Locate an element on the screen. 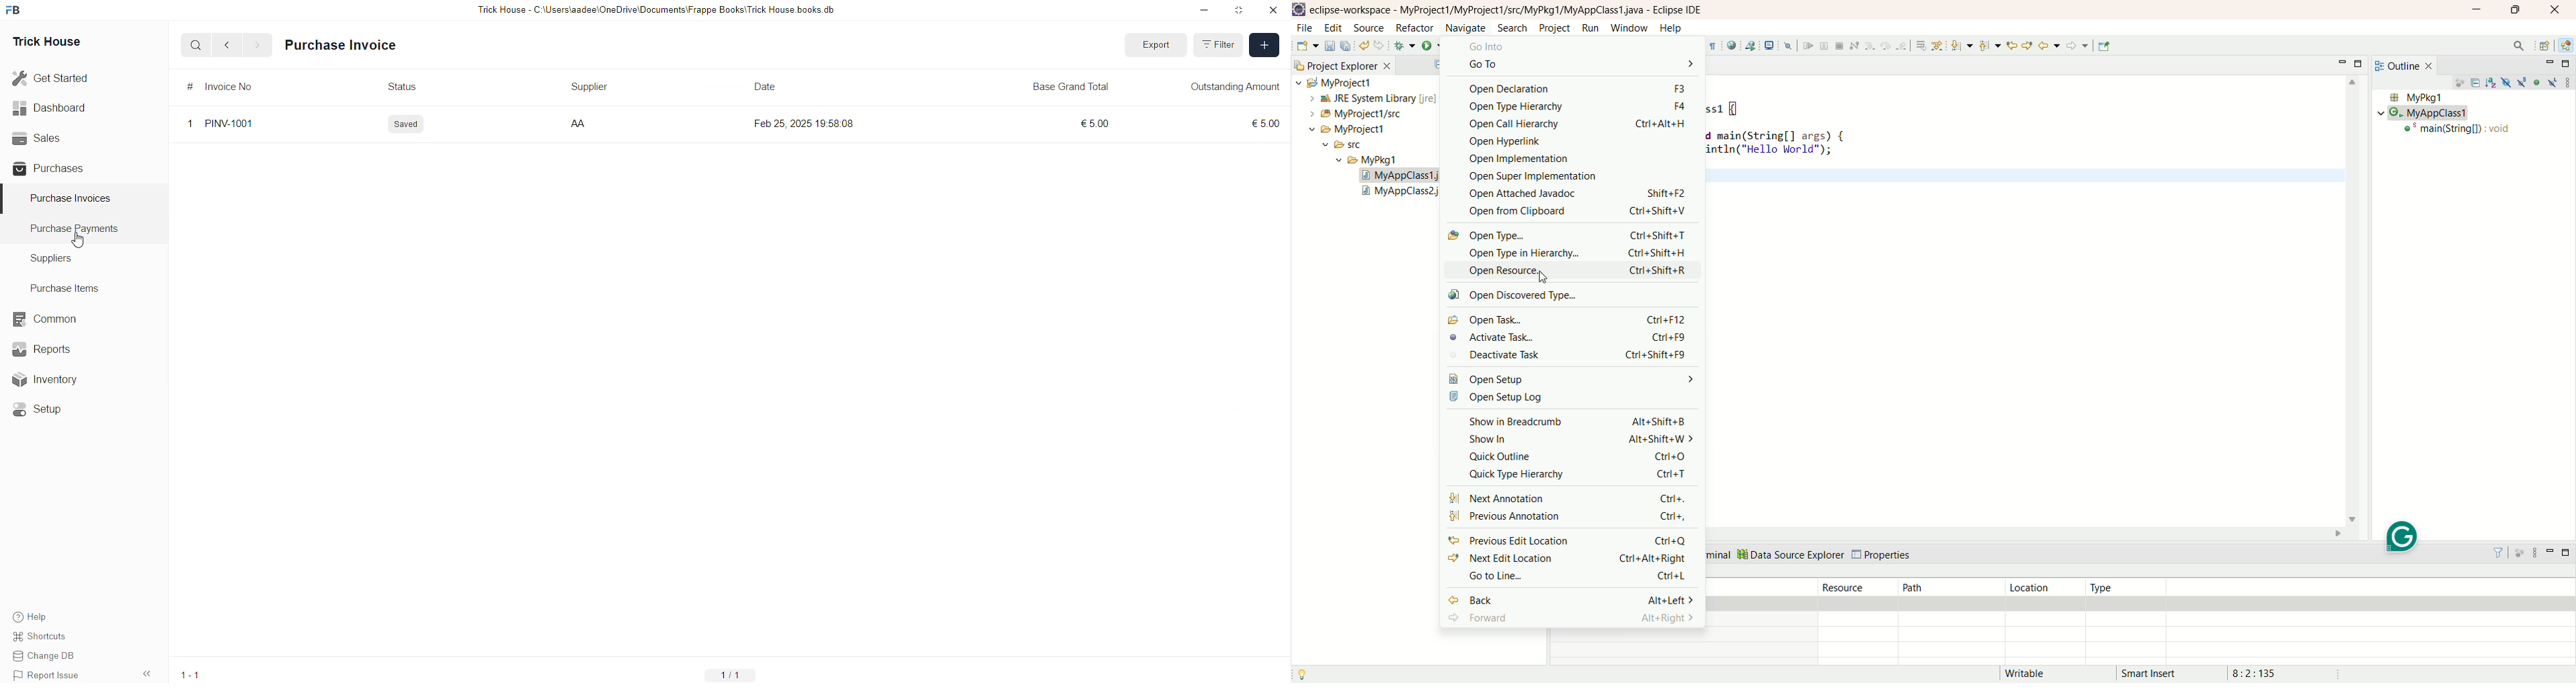  JRE system library [jre] is located at coordinates (1367, 98).